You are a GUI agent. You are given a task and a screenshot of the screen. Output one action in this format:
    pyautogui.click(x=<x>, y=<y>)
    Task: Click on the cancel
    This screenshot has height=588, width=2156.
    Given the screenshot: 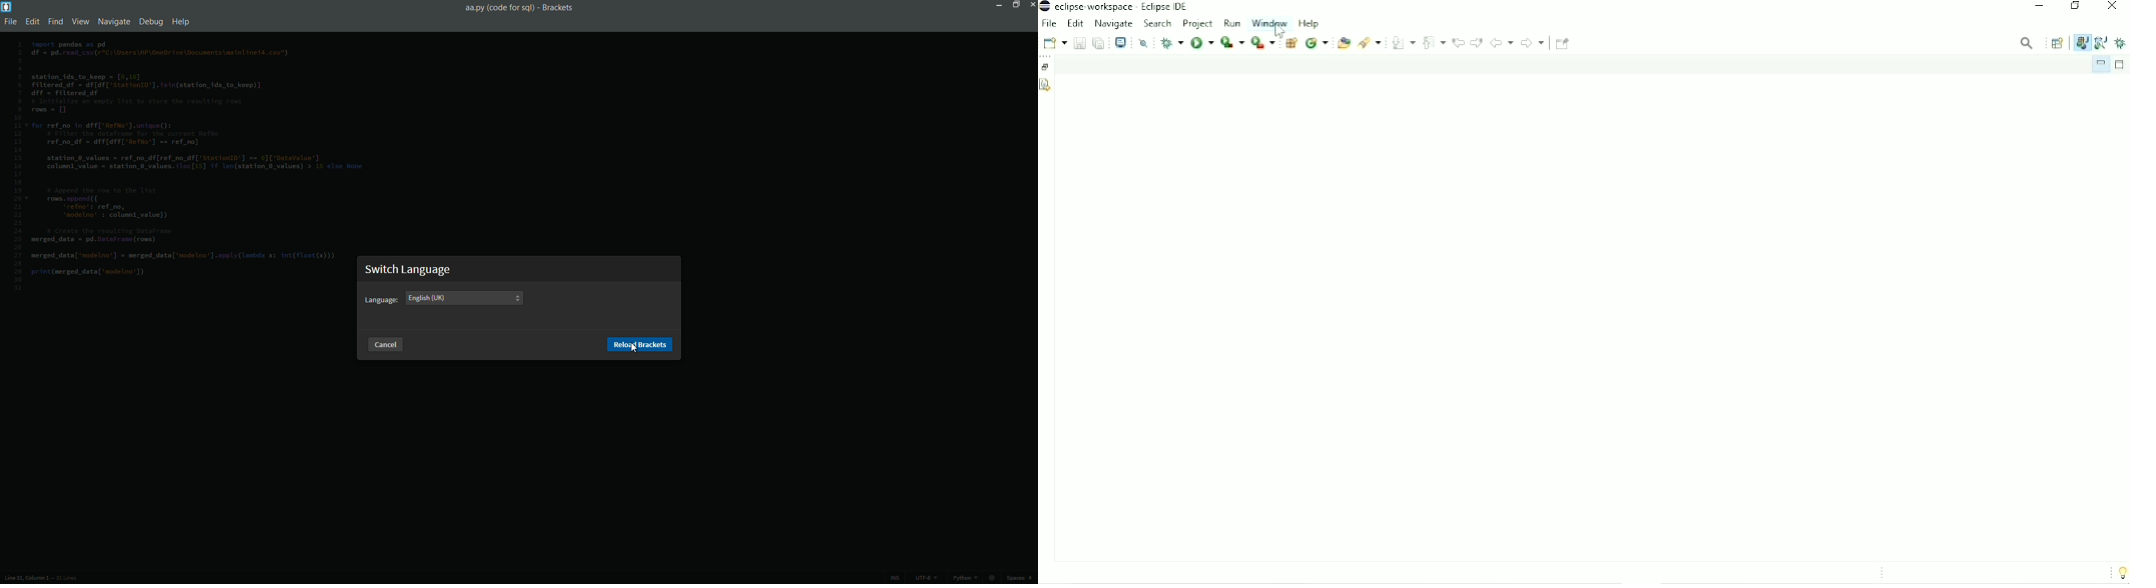 What is the action you would take?
    pyautogui.click(x=383, y=344)
    